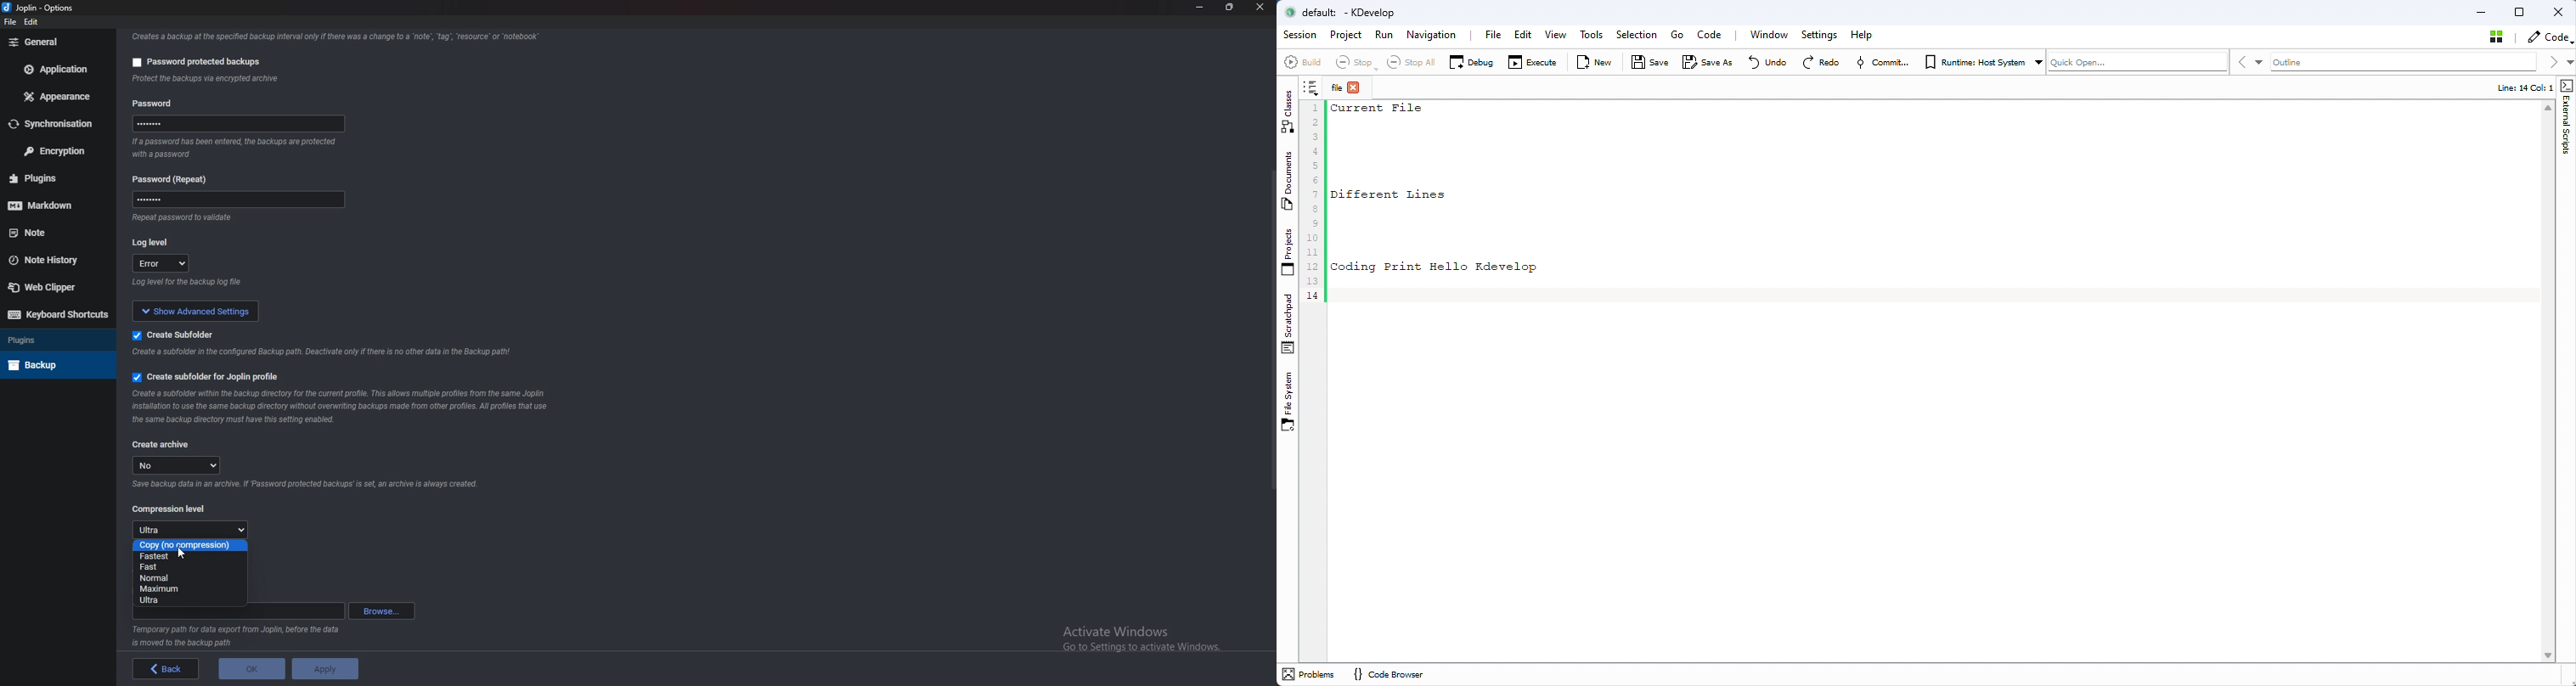  What do you see at coordinates (175, 179) in the screenshot?
I see `password (repeat)` at bounding box center [175, 179].